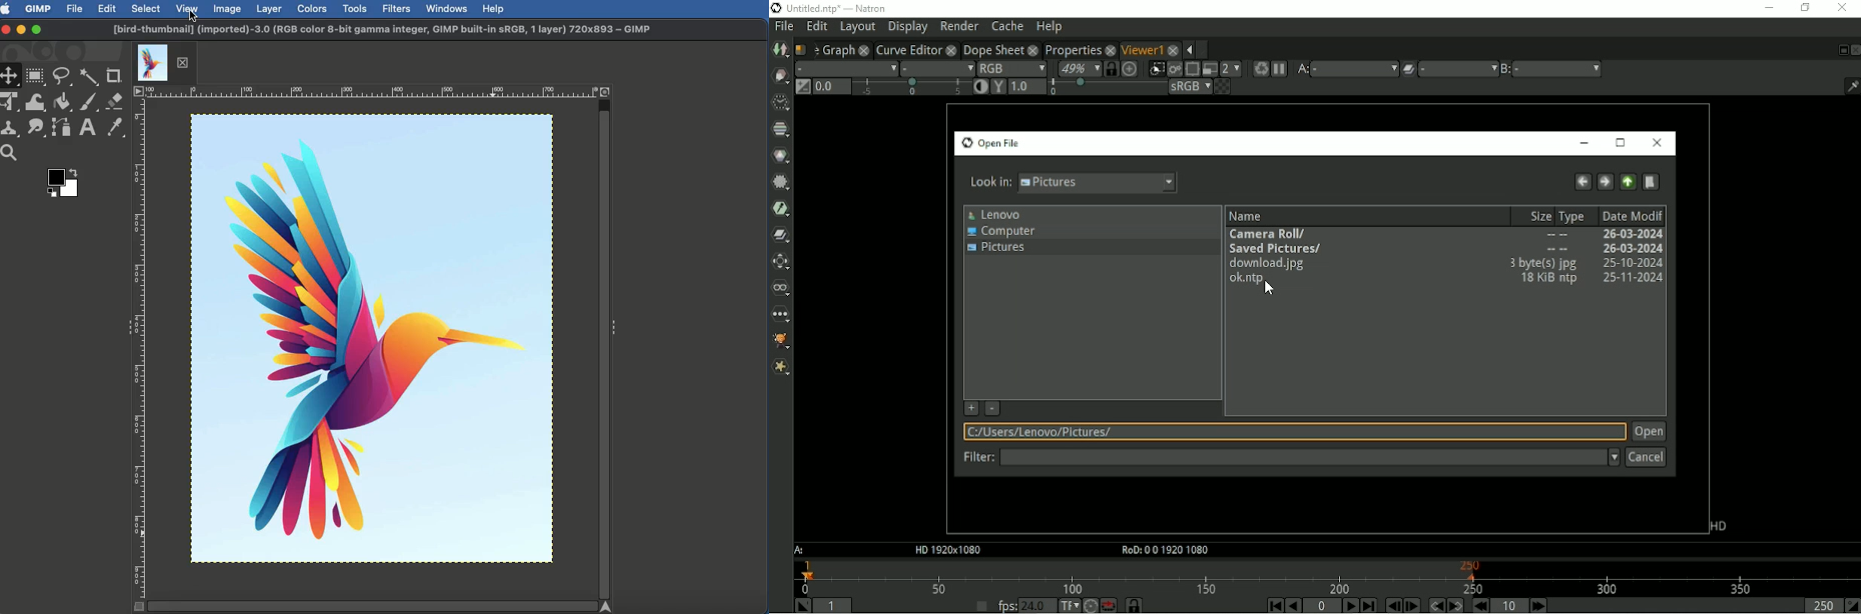 The height and width of the screenshot is (616, 1876). I want to click on Clone tool, so click(11, 129).